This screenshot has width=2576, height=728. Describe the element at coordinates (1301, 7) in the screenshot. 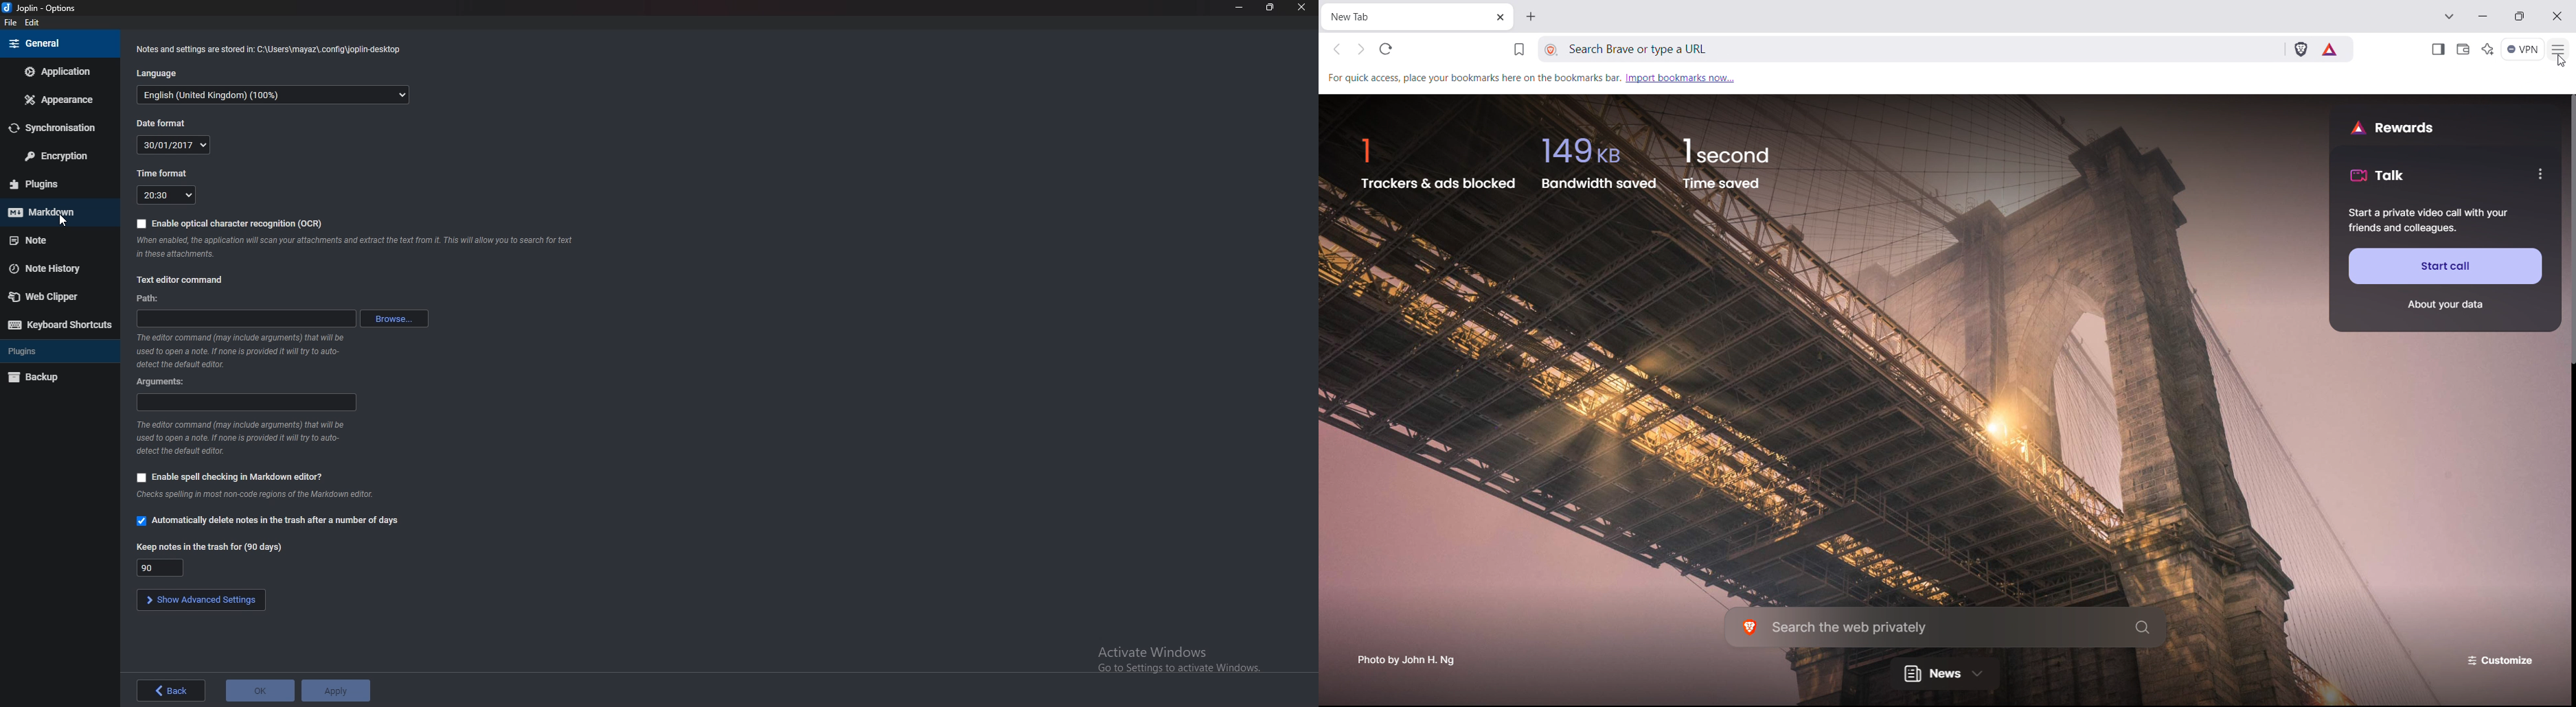

I see `close` at that location.